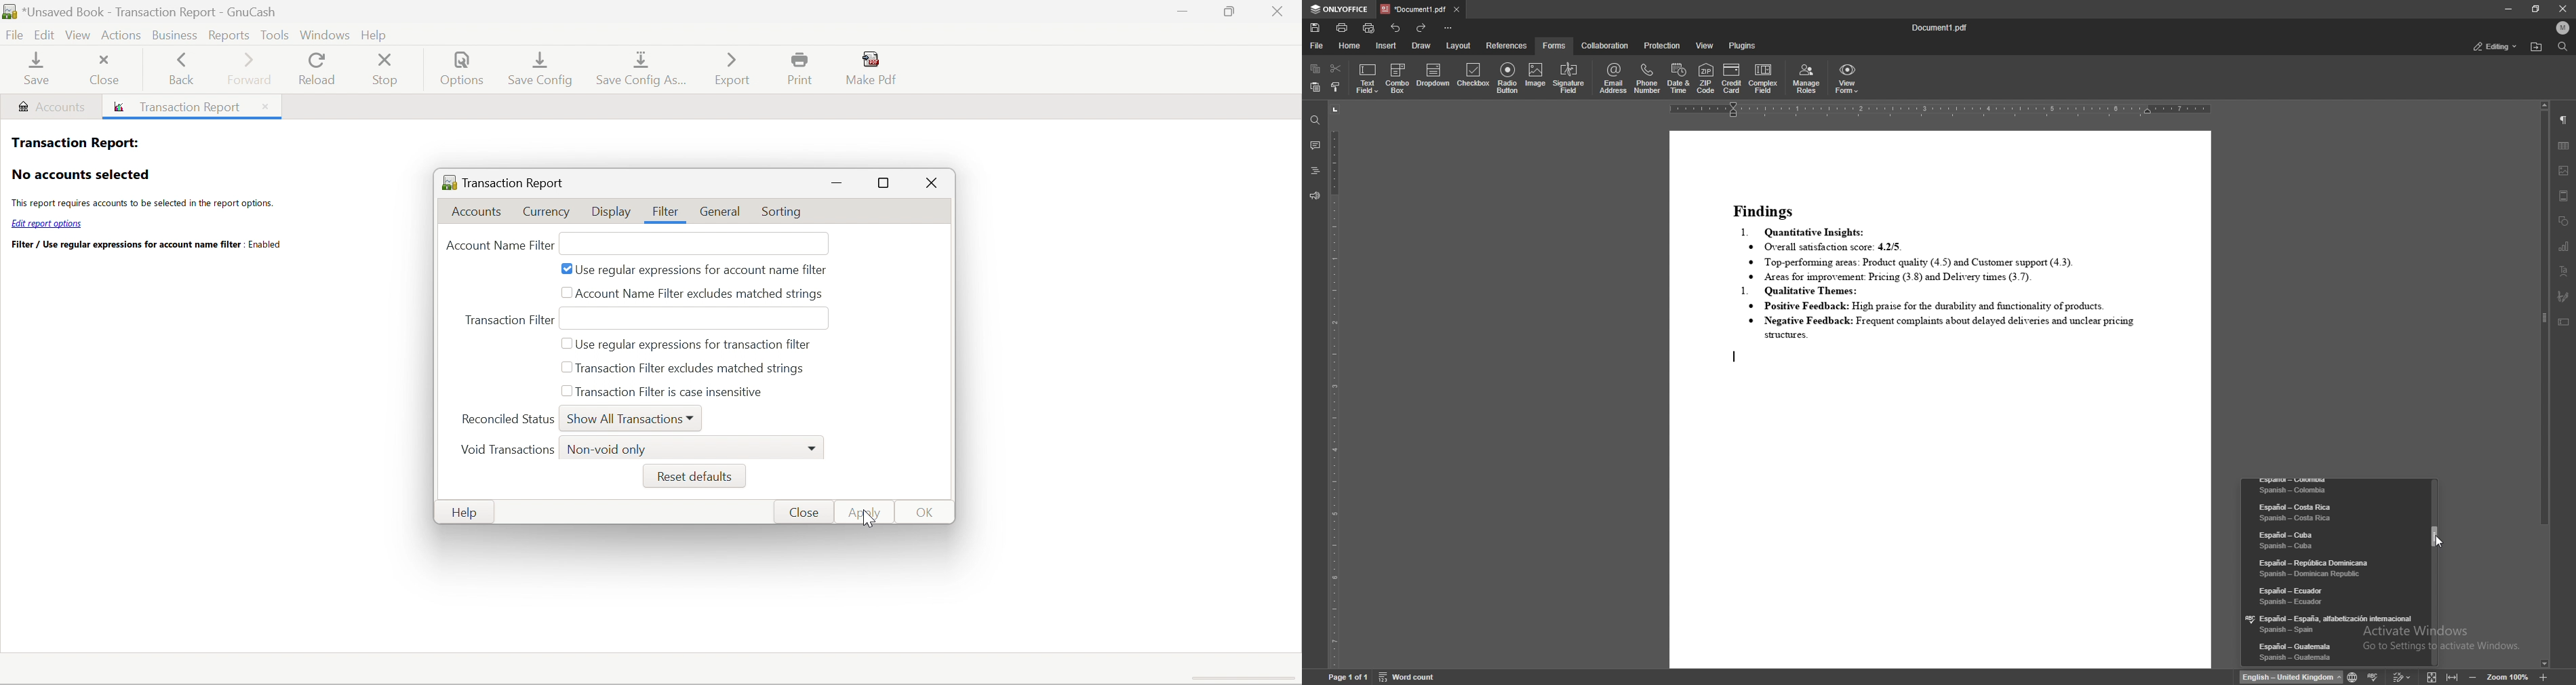  I want to click on Non-void only, so click(608, 450).